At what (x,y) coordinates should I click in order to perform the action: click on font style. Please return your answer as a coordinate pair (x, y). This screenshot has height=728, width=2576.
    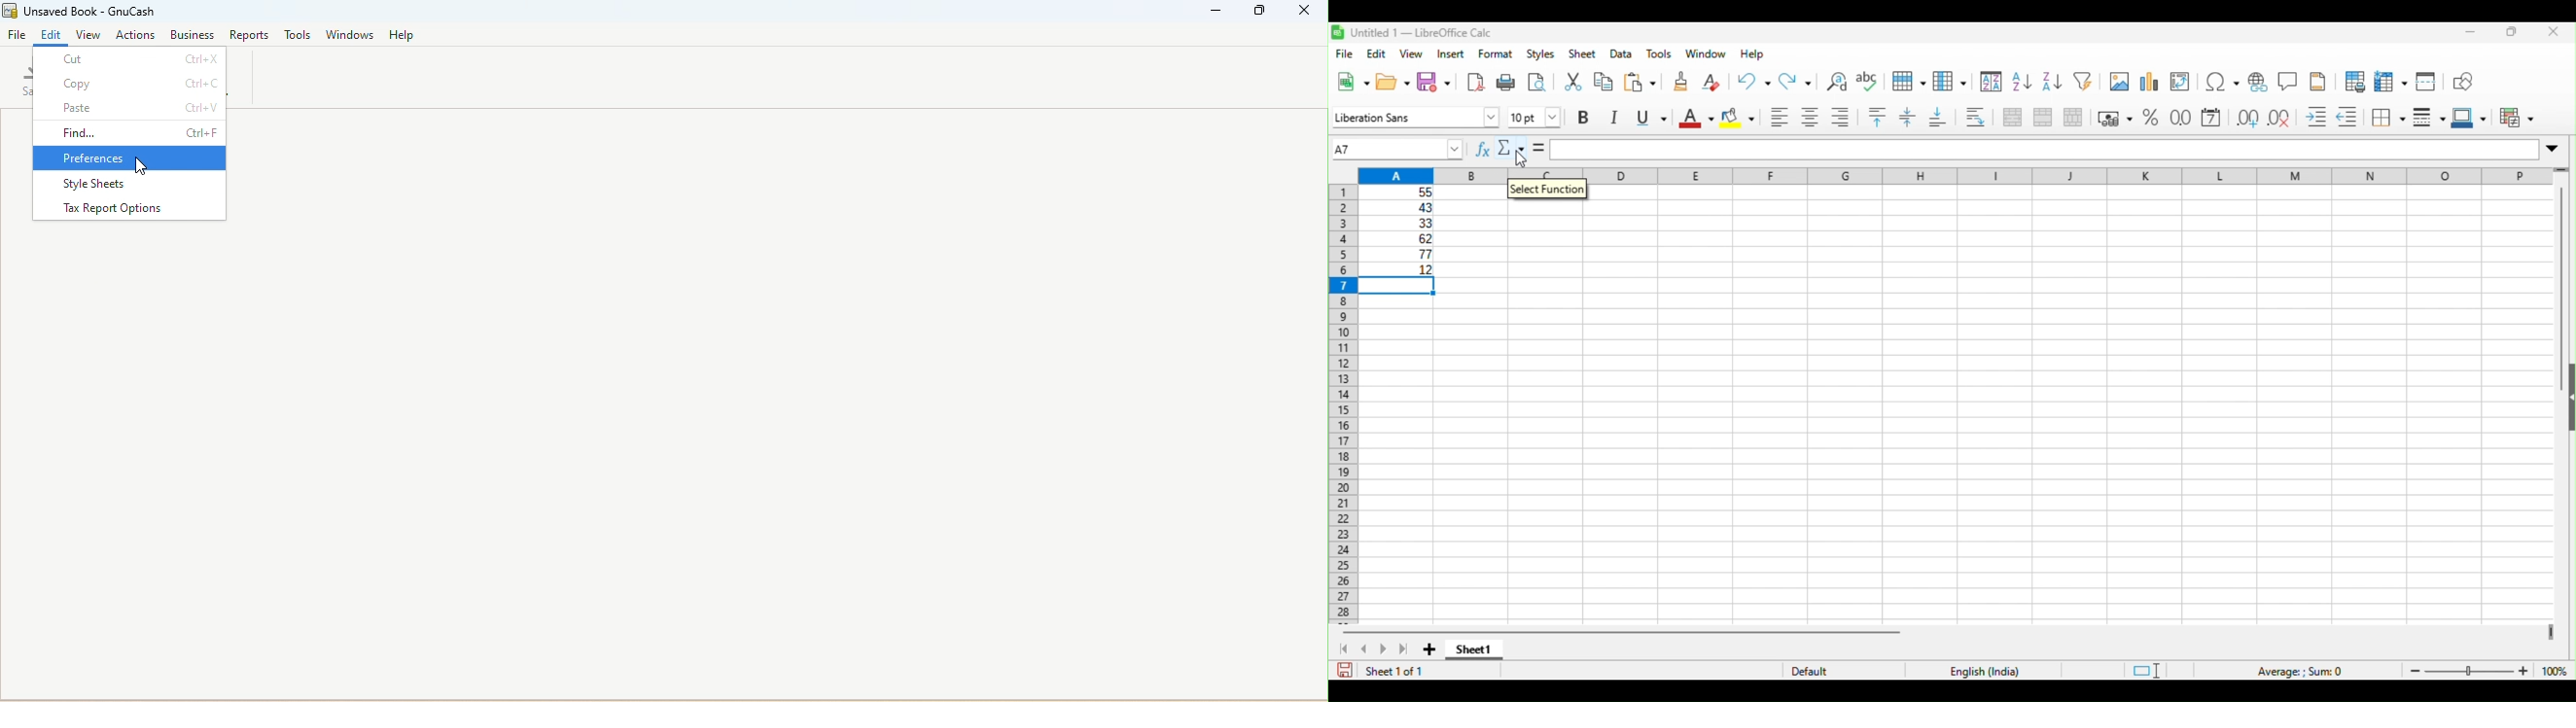
    Looking at the image, I should click on (1415, 117).